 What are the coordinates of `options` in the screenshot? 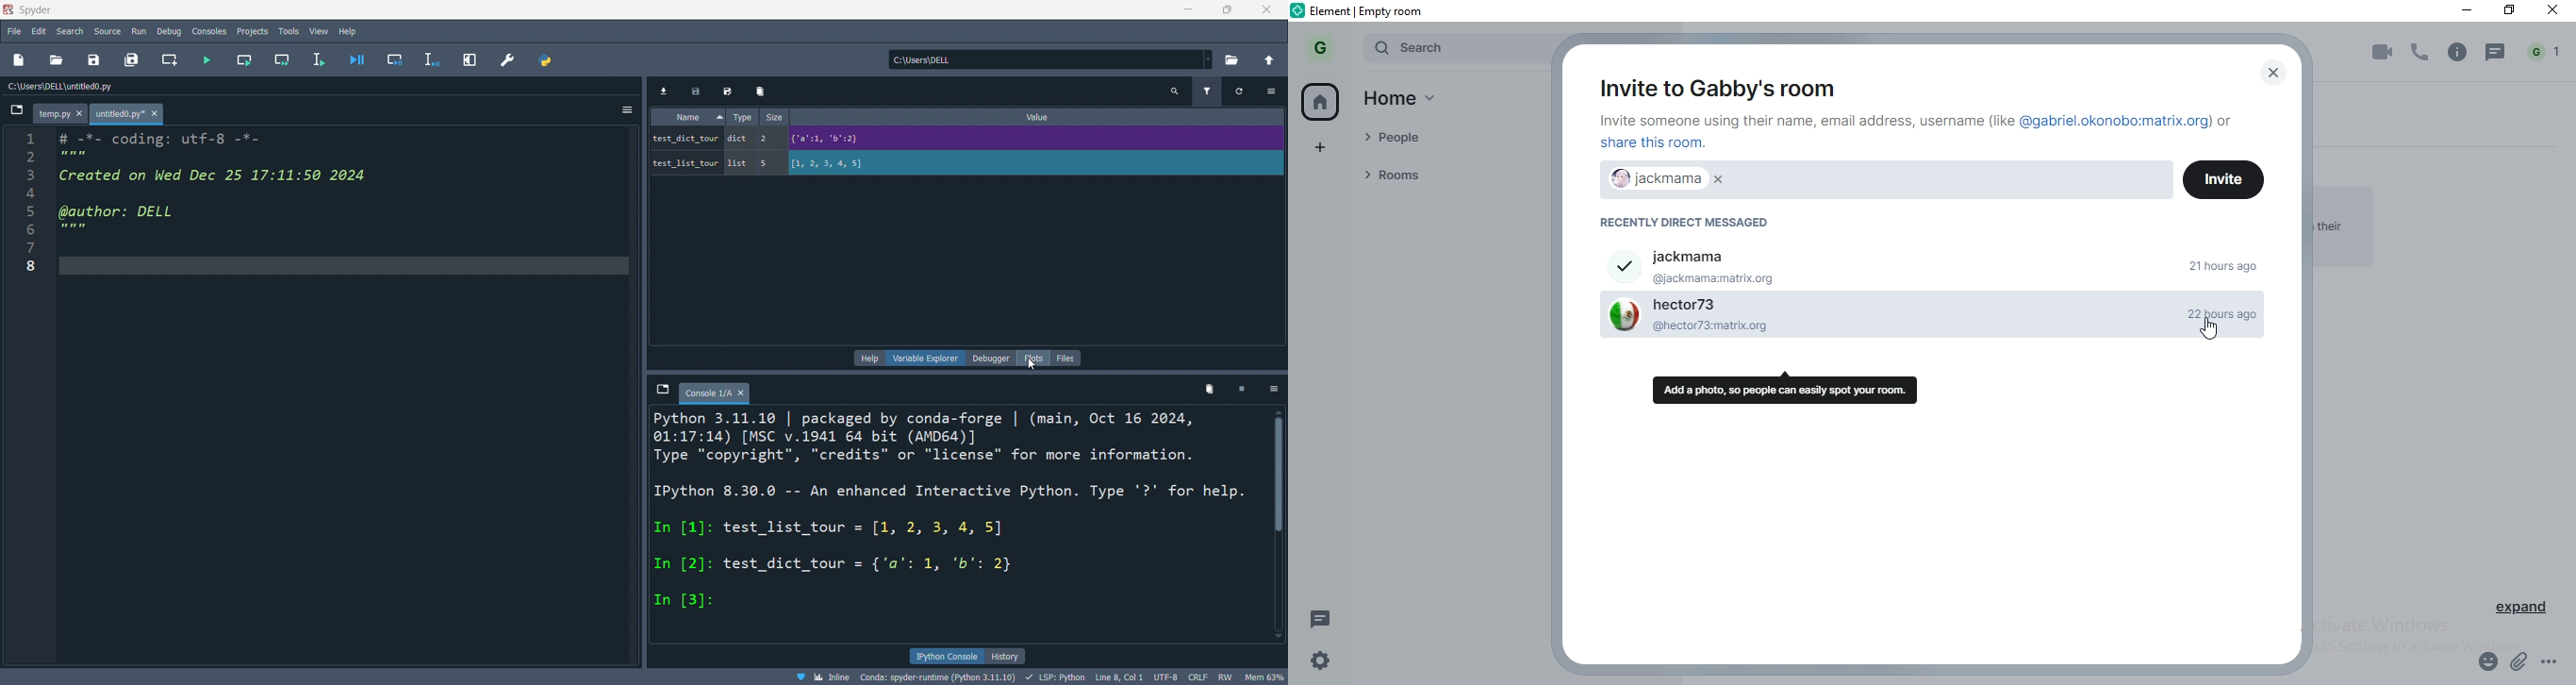 It's located at (630, 109).